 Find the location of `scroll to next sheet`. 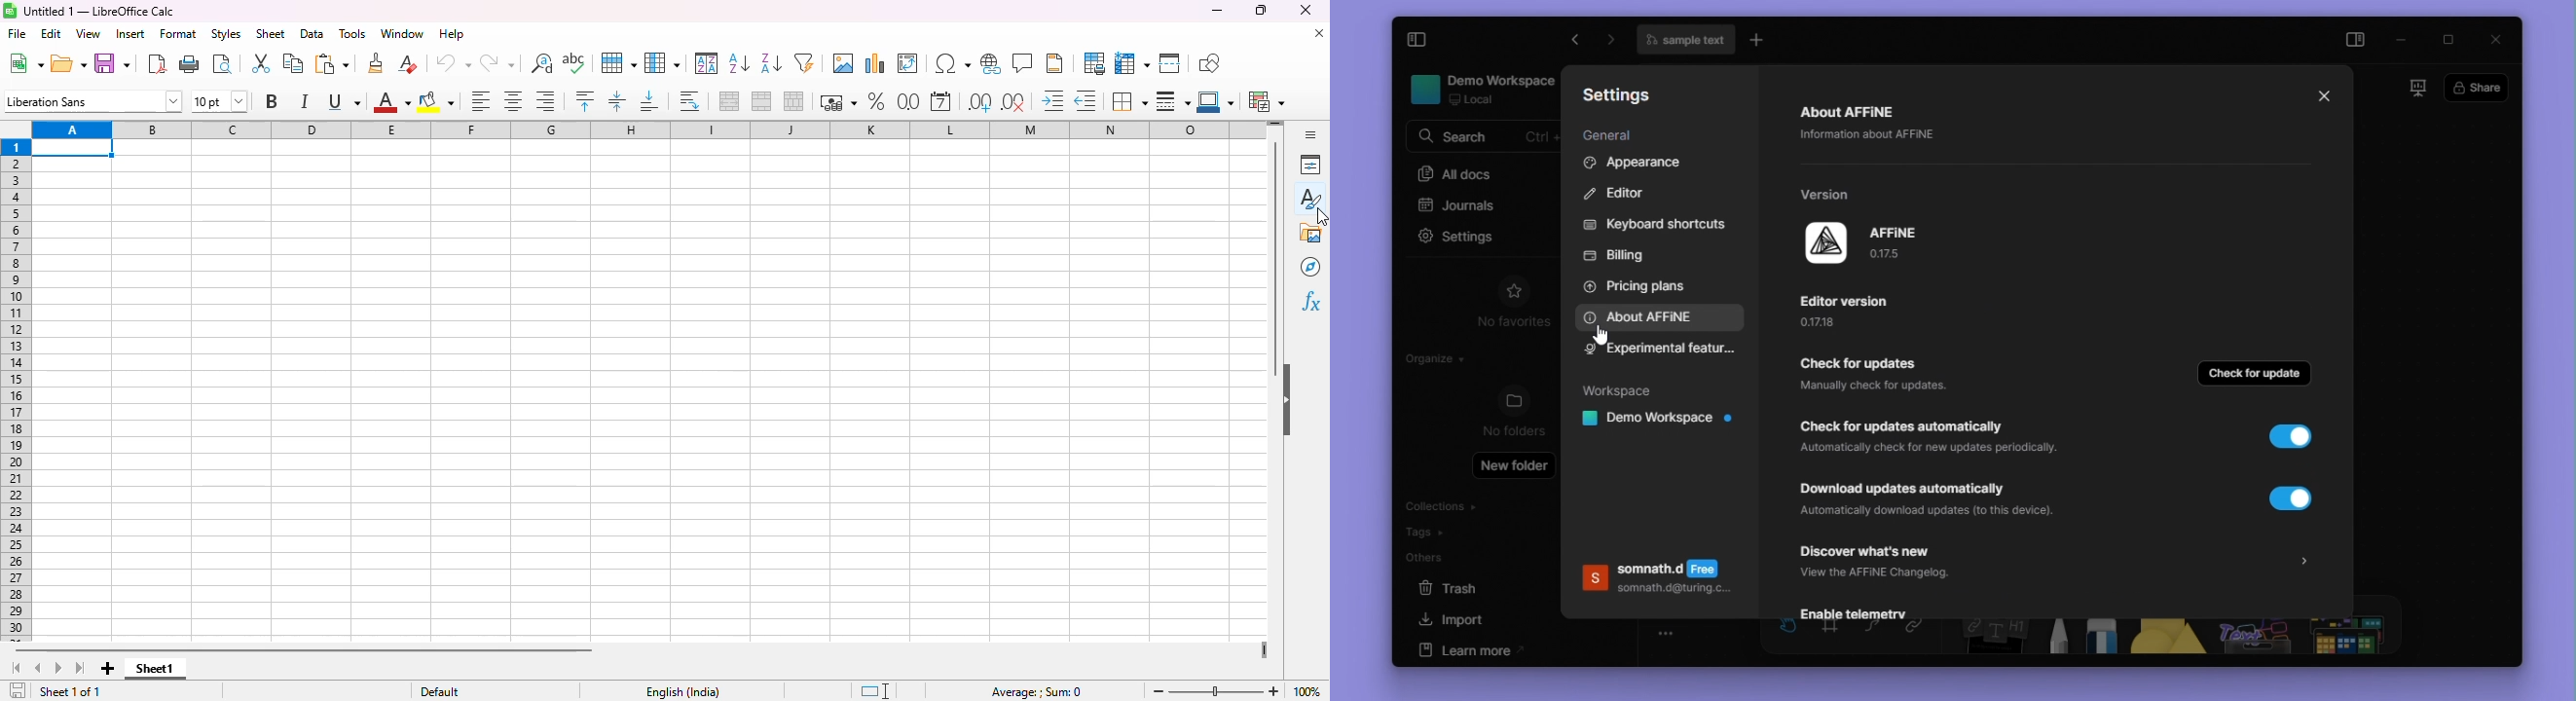

scroll to next sheet is located at coordinates (59, 669).